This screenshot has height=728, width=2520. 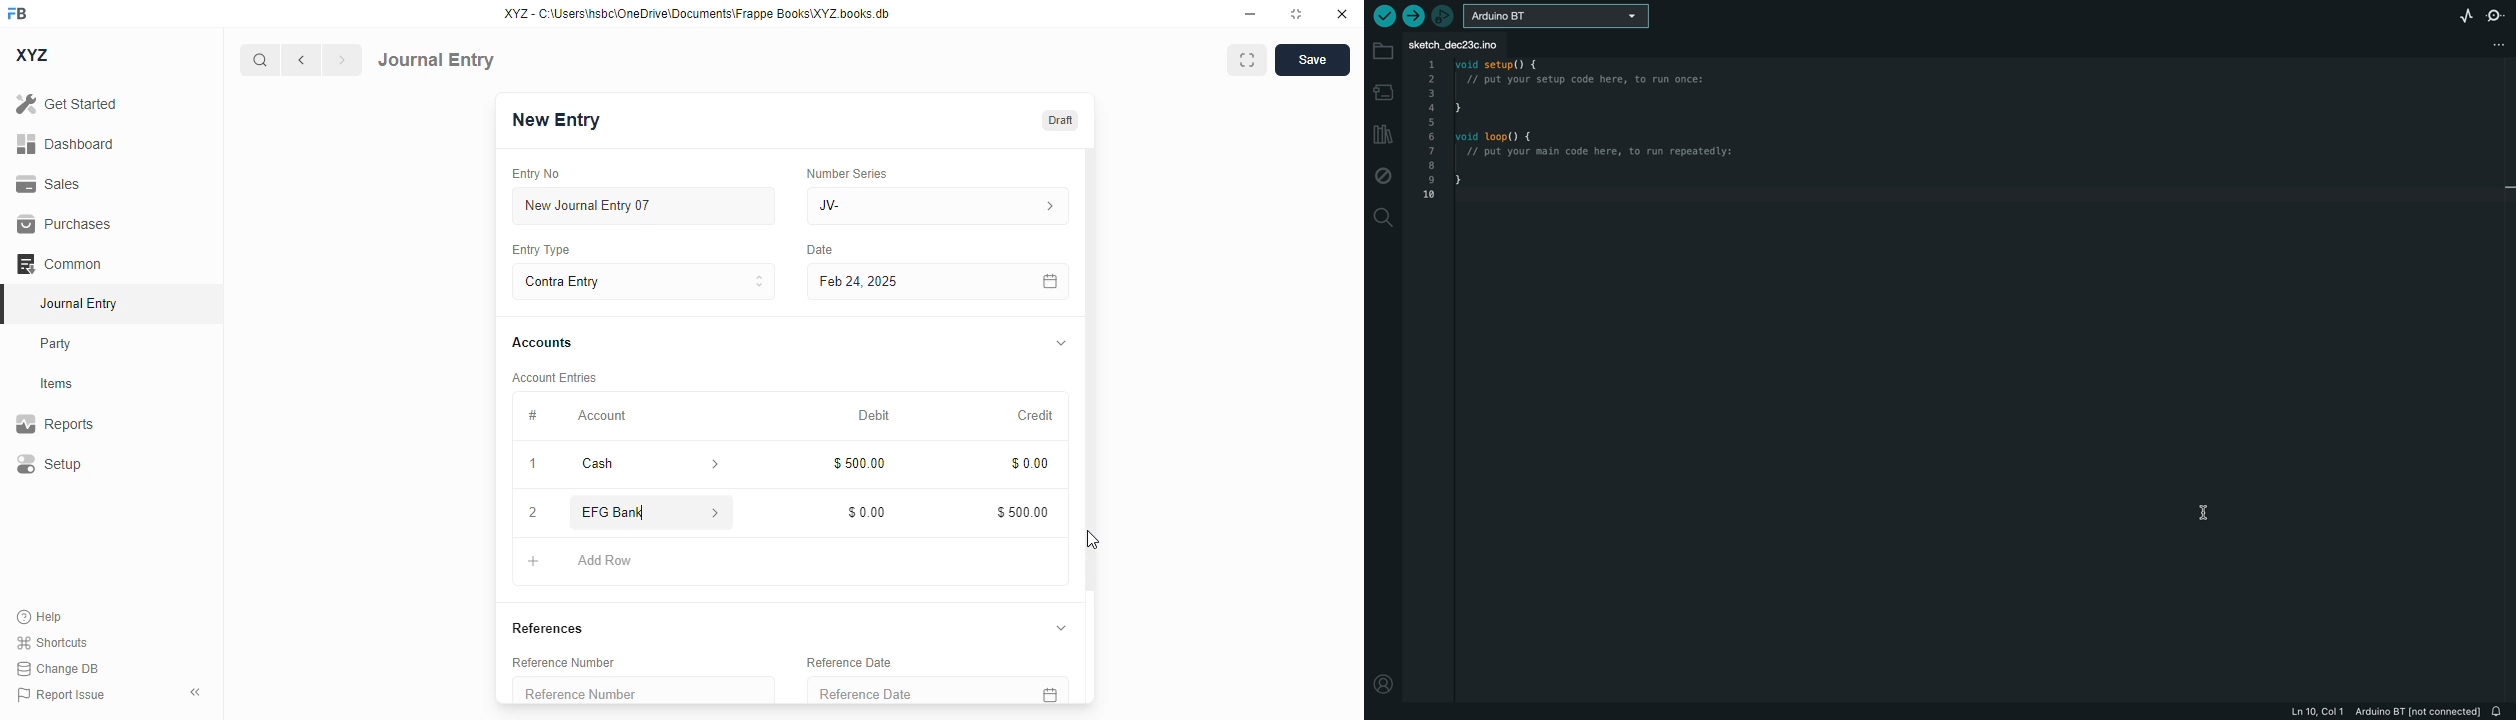 I want to click on folder selecter, so click(x=1558, y=16).